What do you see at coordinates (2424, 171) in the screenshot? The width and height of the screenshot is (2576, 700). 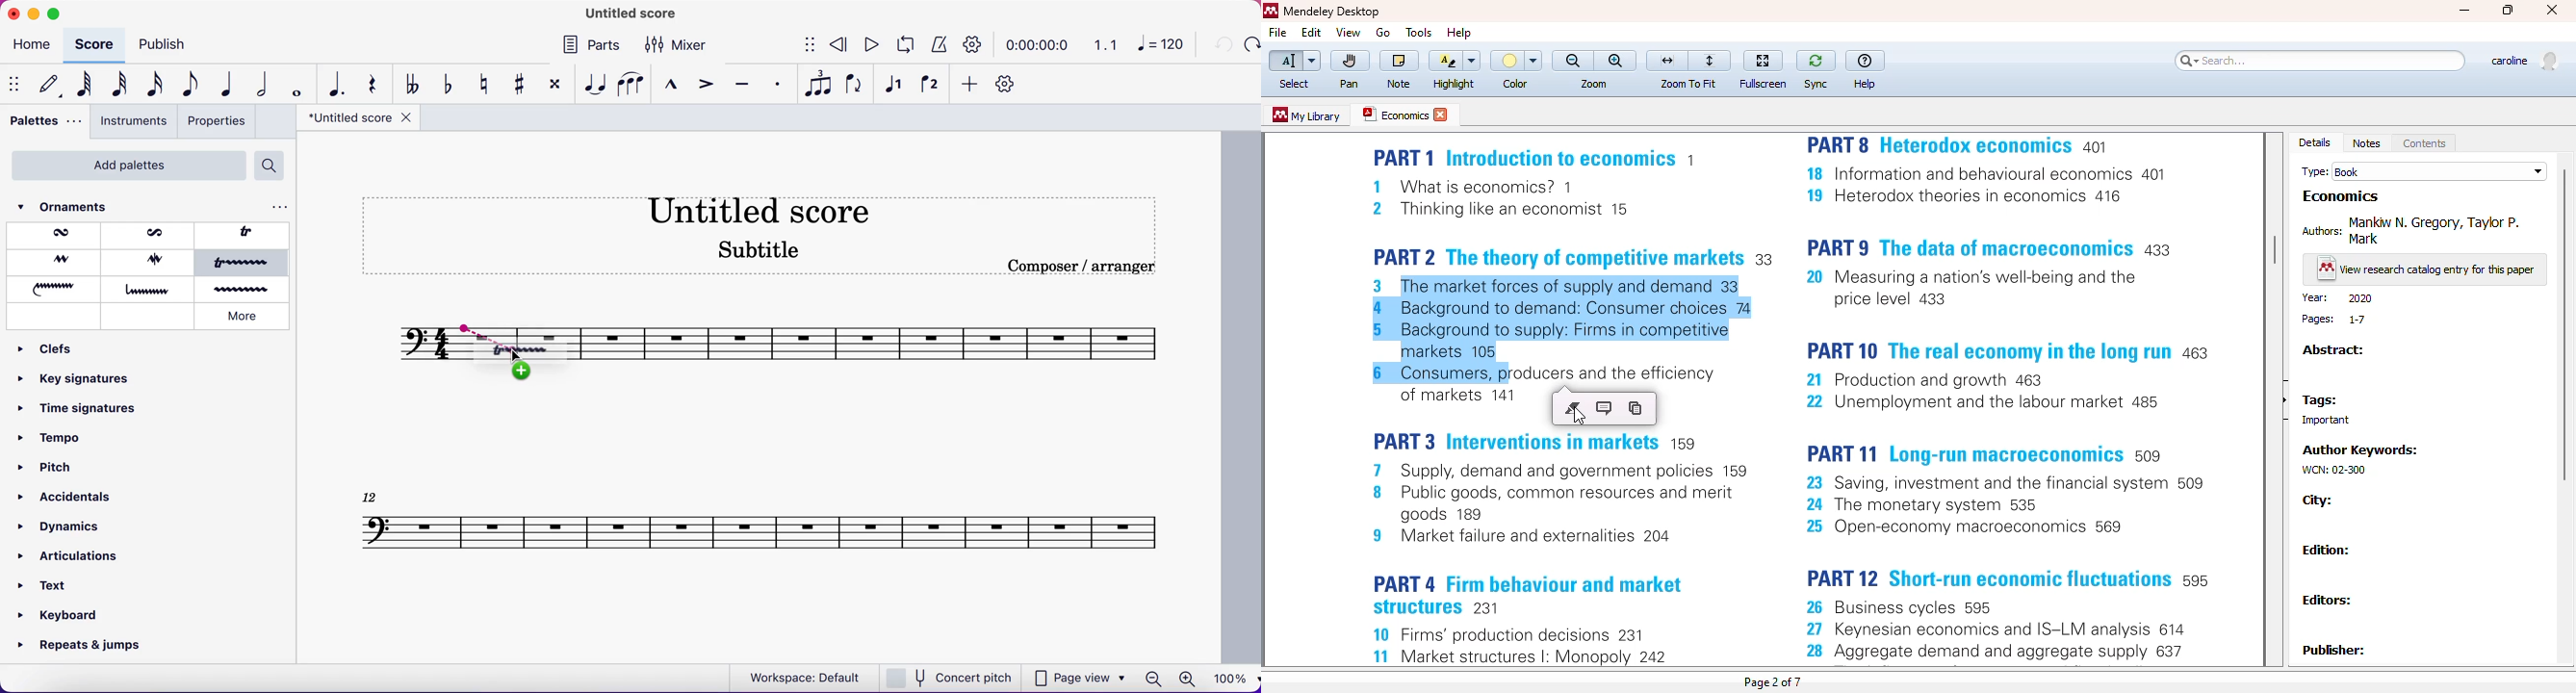 I see `type: book` at bounding box center [2424, 171].